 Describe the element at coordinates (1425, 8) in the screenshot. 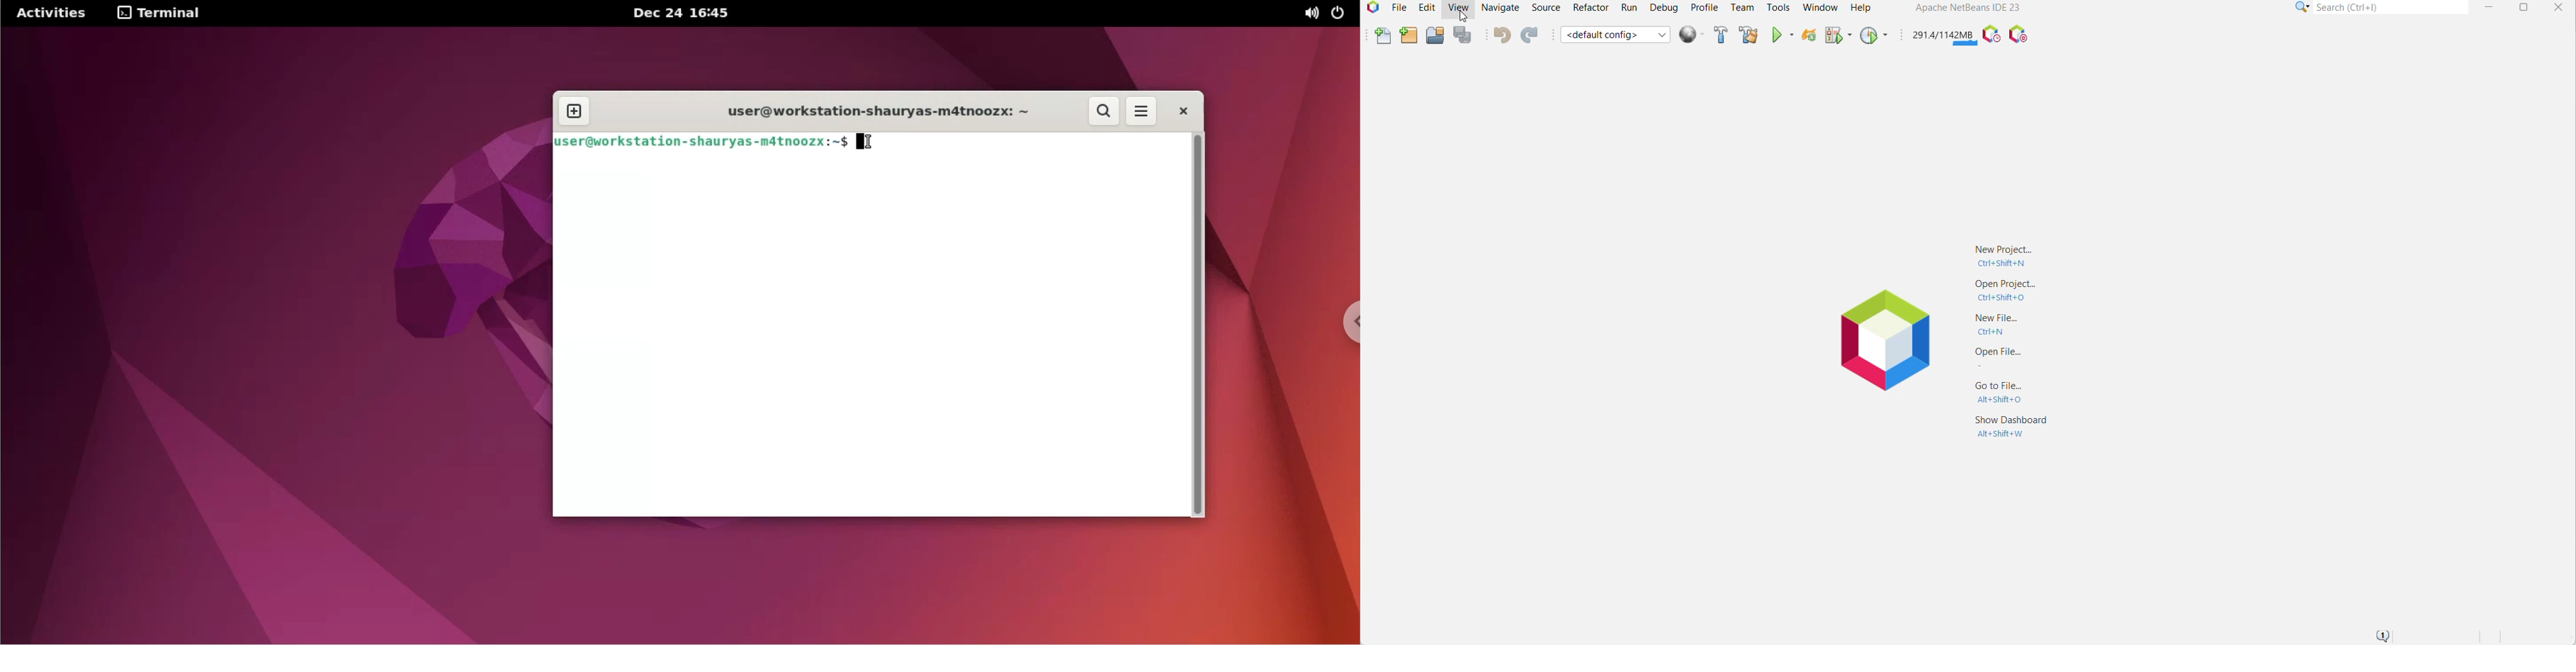

I see `Edit` at that location.